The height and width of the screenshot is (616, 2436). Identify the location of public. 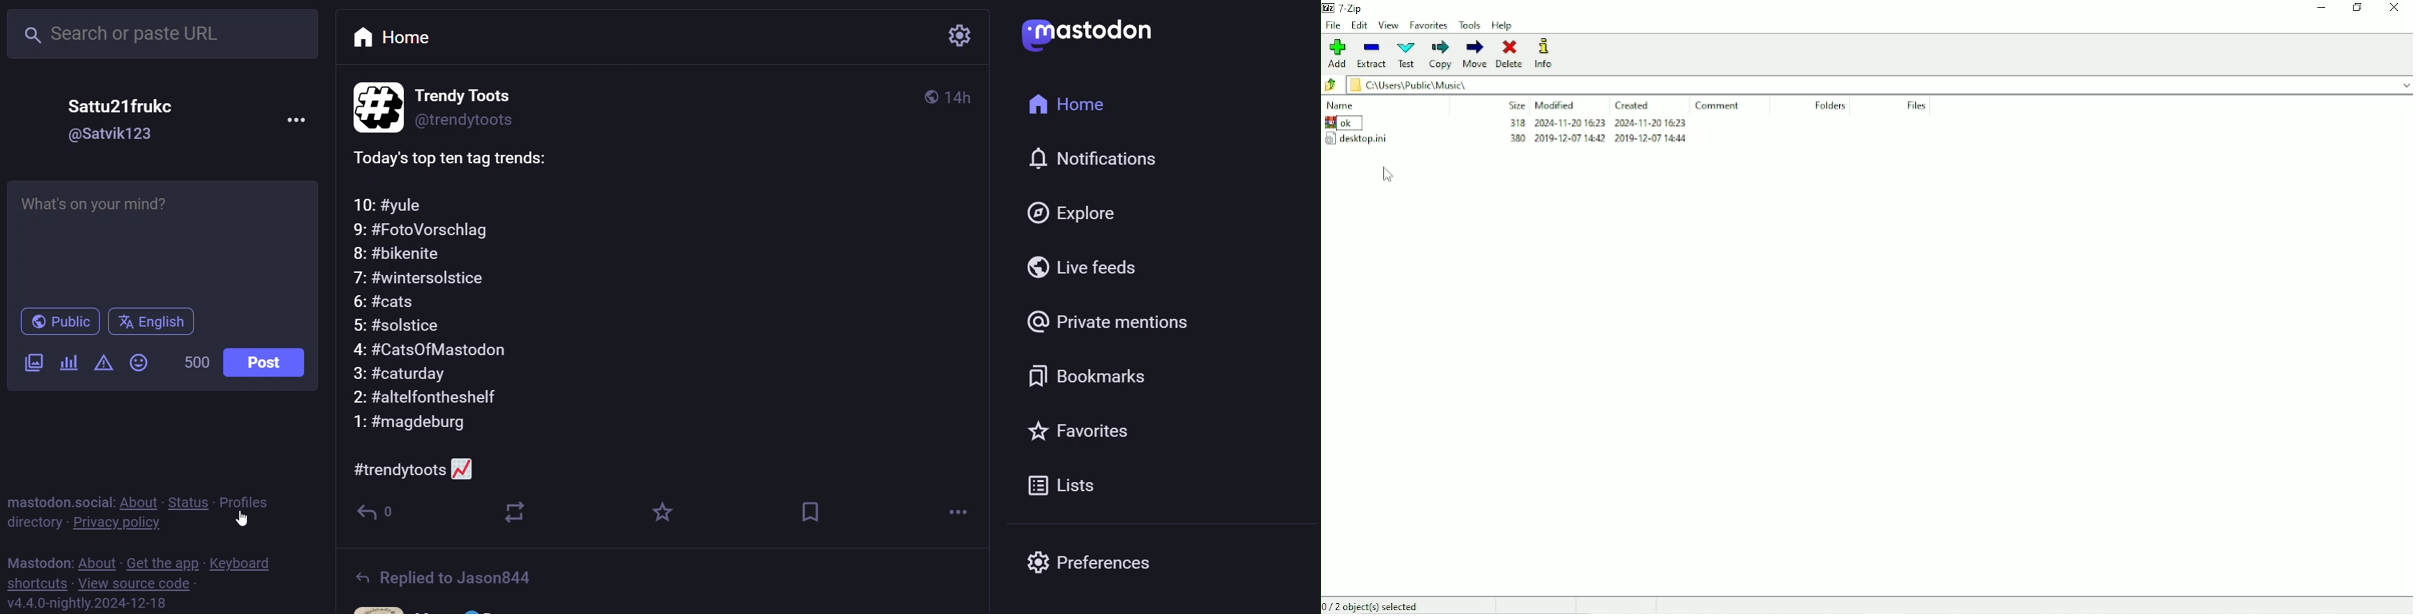
(59, 323).